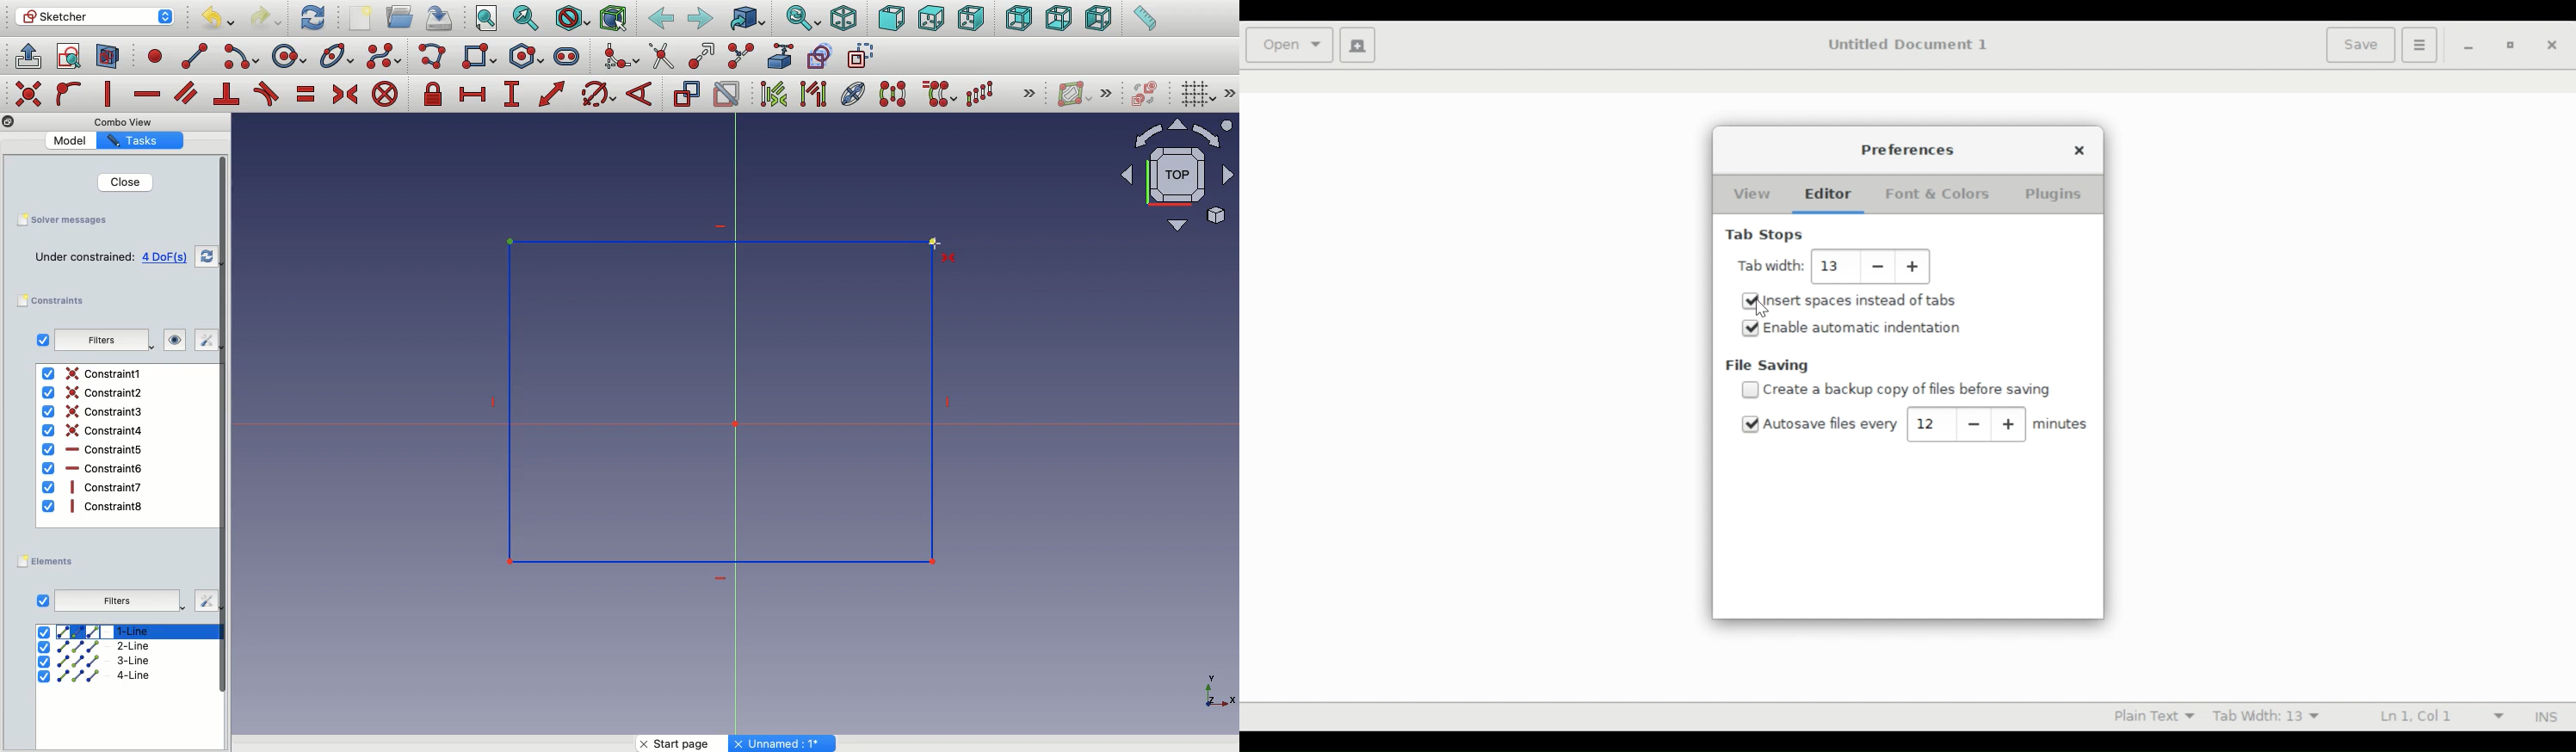 This screenshot has width=2576, height=756. What do you see at coordinates (69, 93) in the screenshot?
I see `constrain point onto object` at bounding box center [69, 93].